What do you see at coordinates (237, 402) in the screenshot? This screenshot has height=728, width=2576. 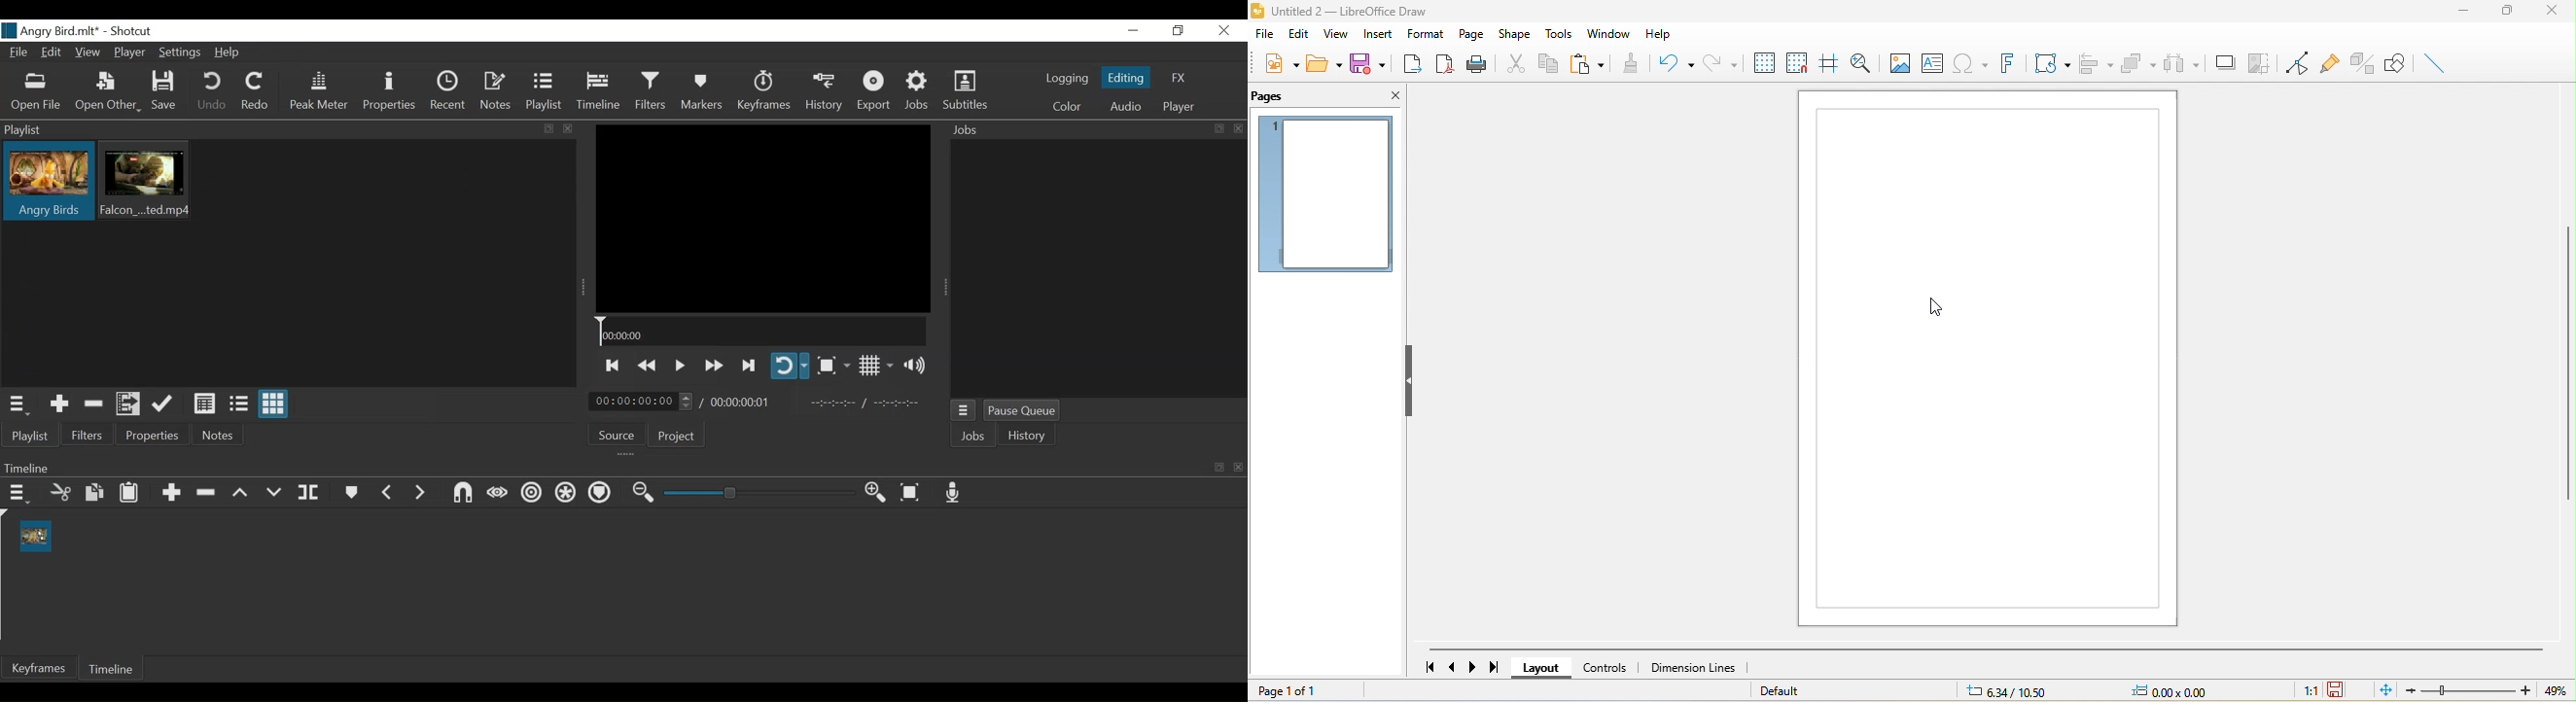 I see `View as files` at bounding box center [237, 402].